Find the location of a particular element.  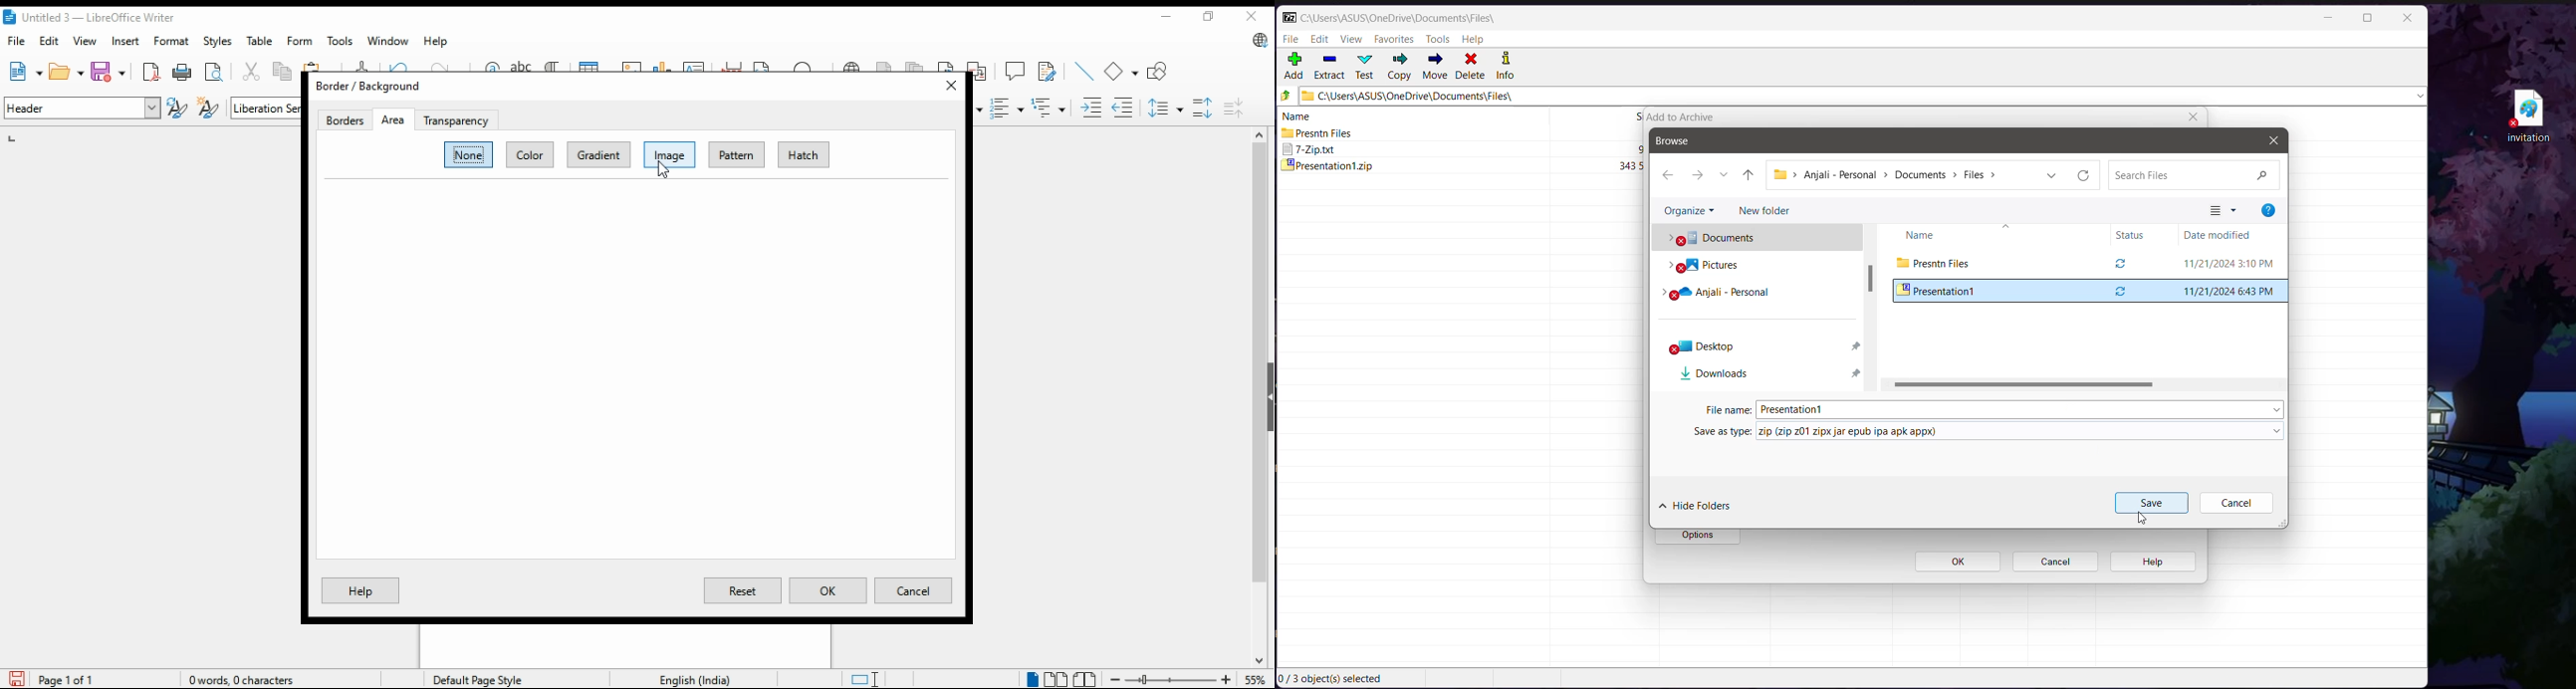

new is located at coordinates (24, 72).